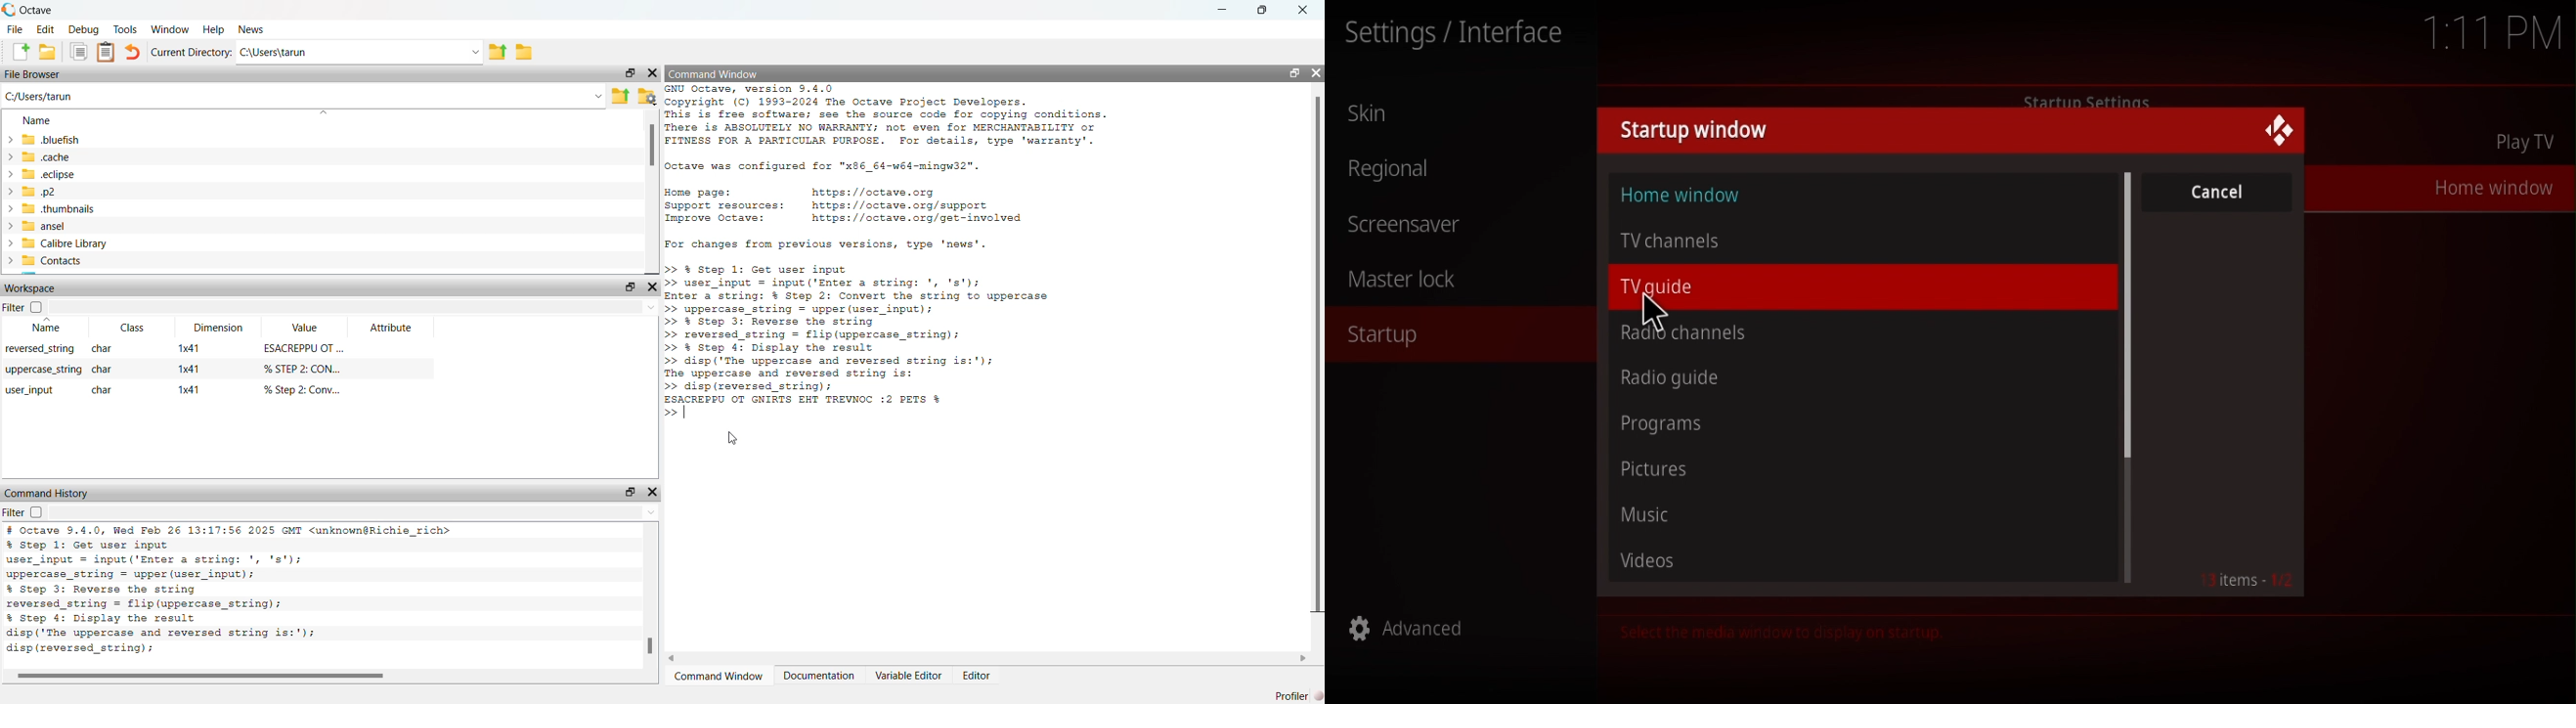 The image size is (2576, 728). I want to click on The category contains, so click(1777, 633).